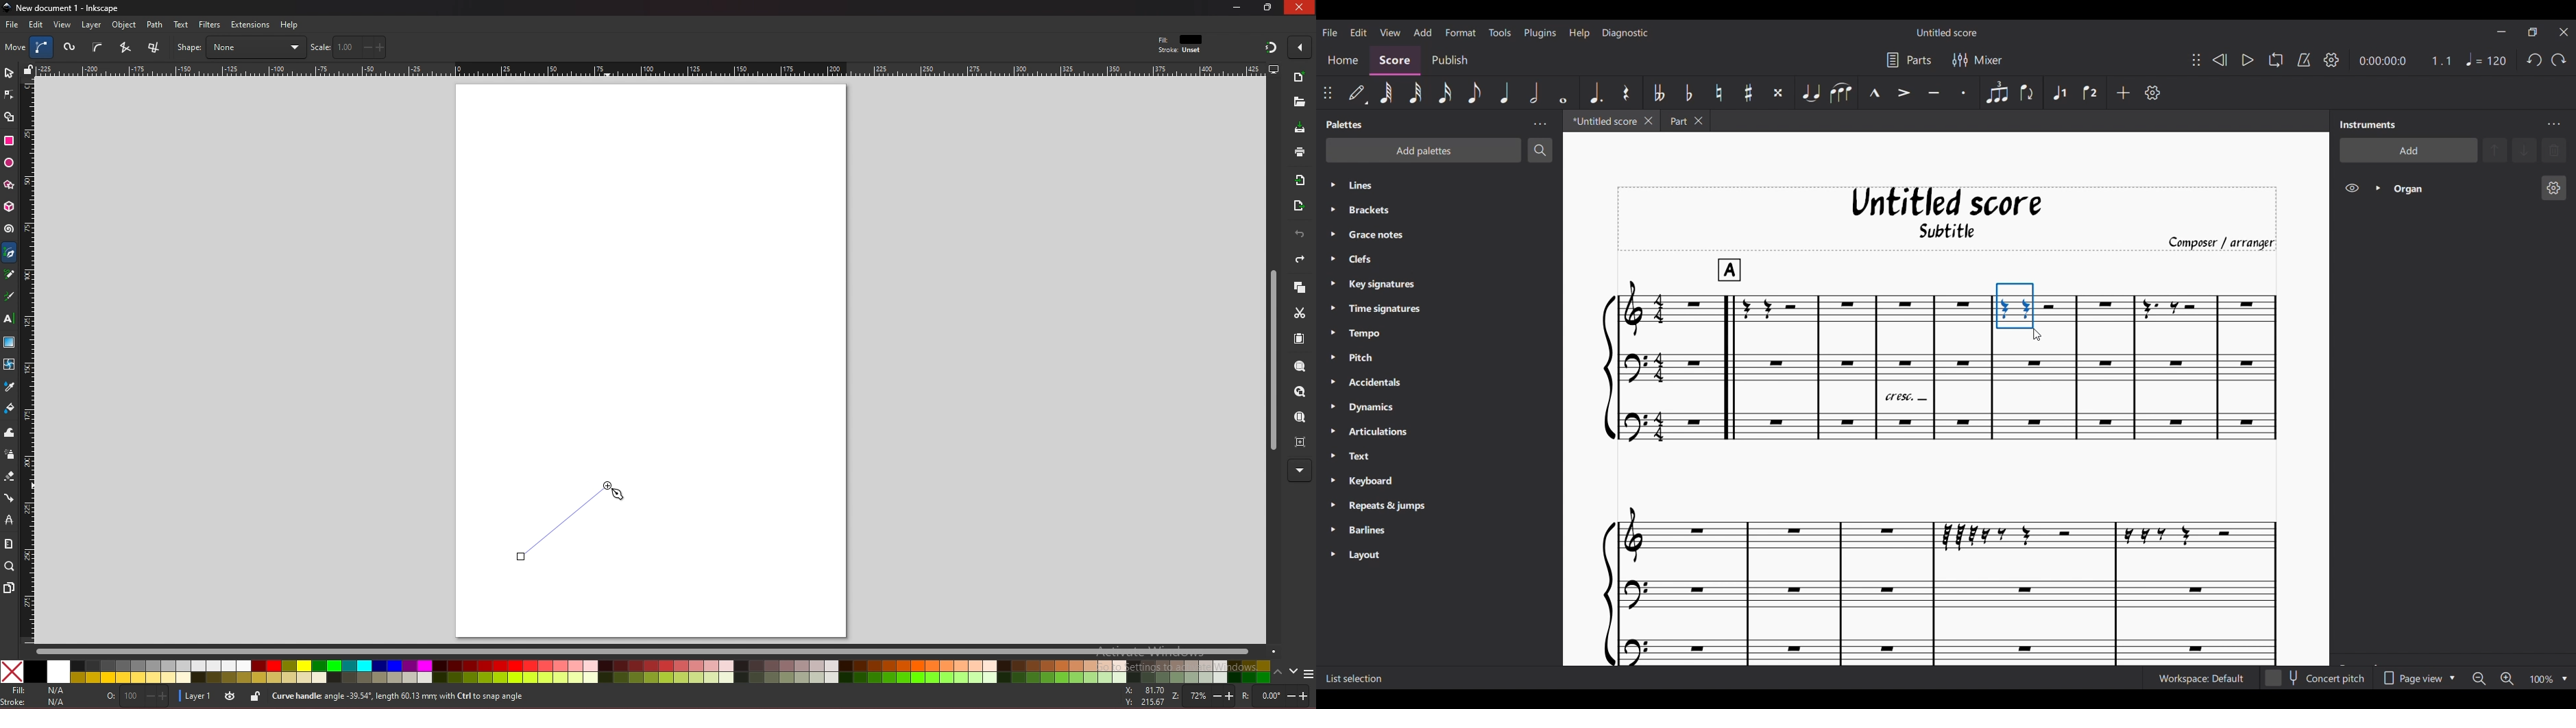  What do you see at coordinates (1541, 32) in the screenshot?
I see `Plugins menu` at bounding box center [1541, 32].